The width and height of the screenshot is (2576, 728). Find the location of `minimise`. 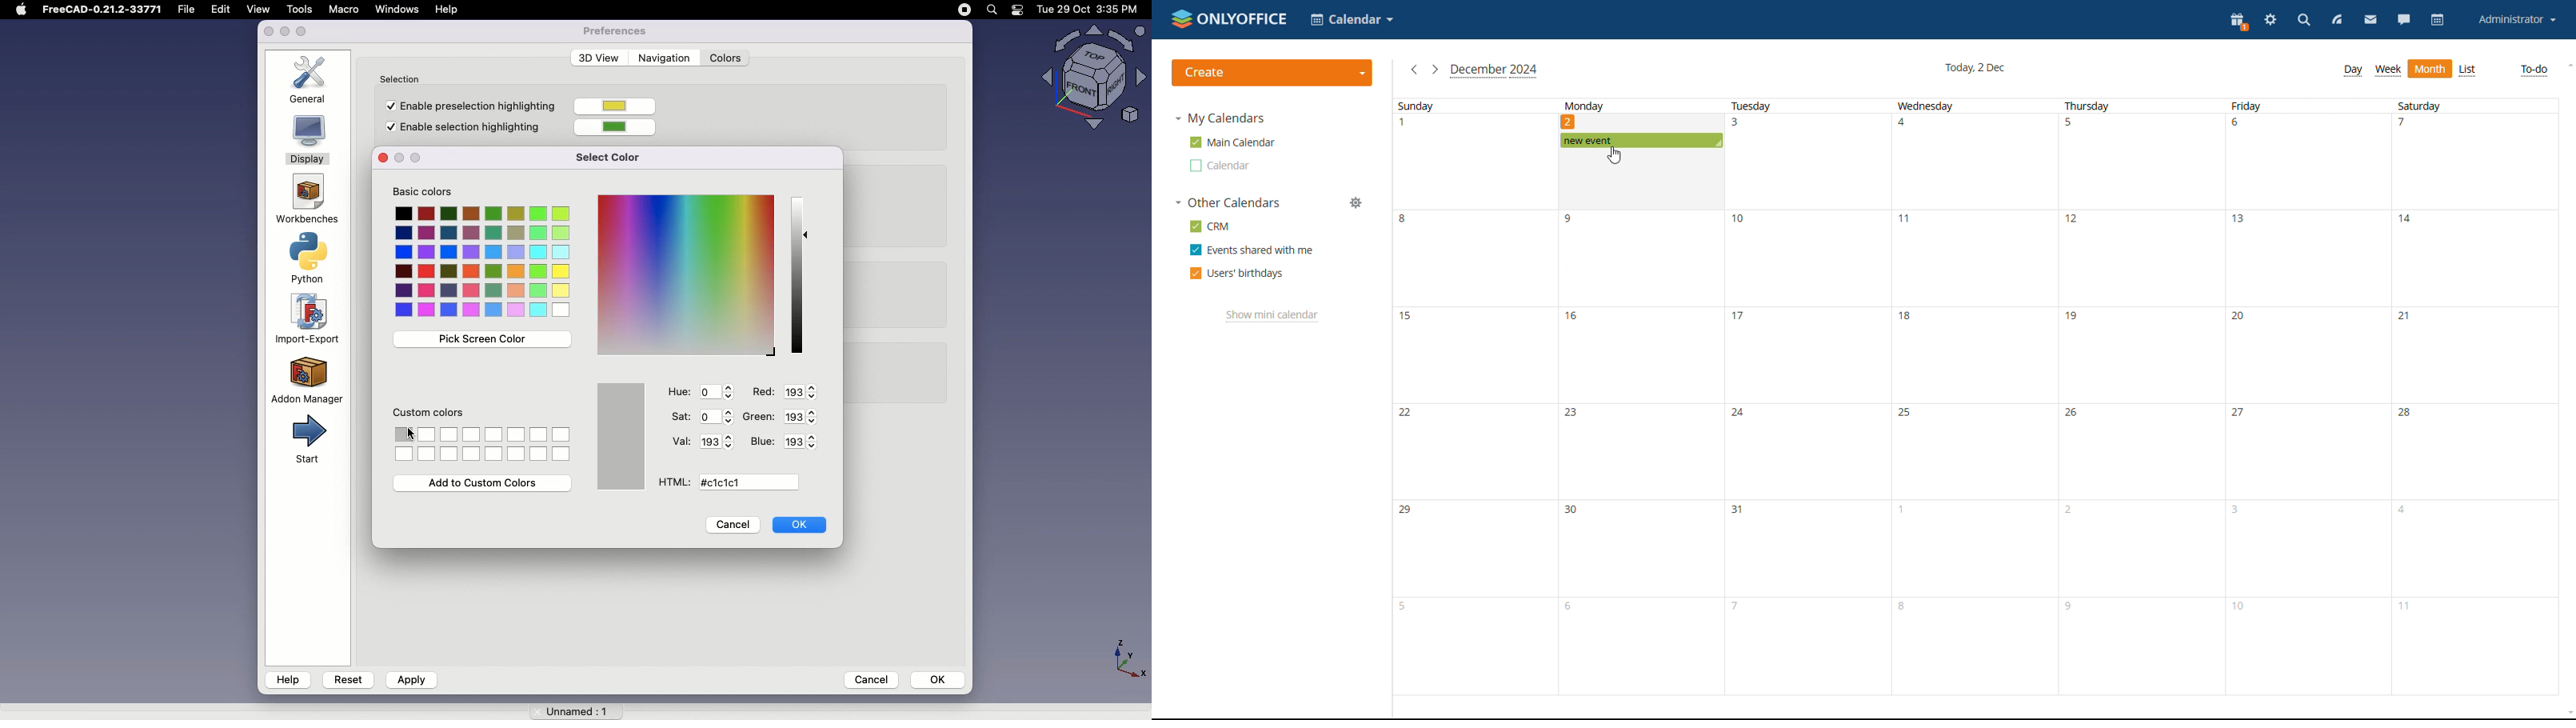

minimise is located at coordinates (285, 33).